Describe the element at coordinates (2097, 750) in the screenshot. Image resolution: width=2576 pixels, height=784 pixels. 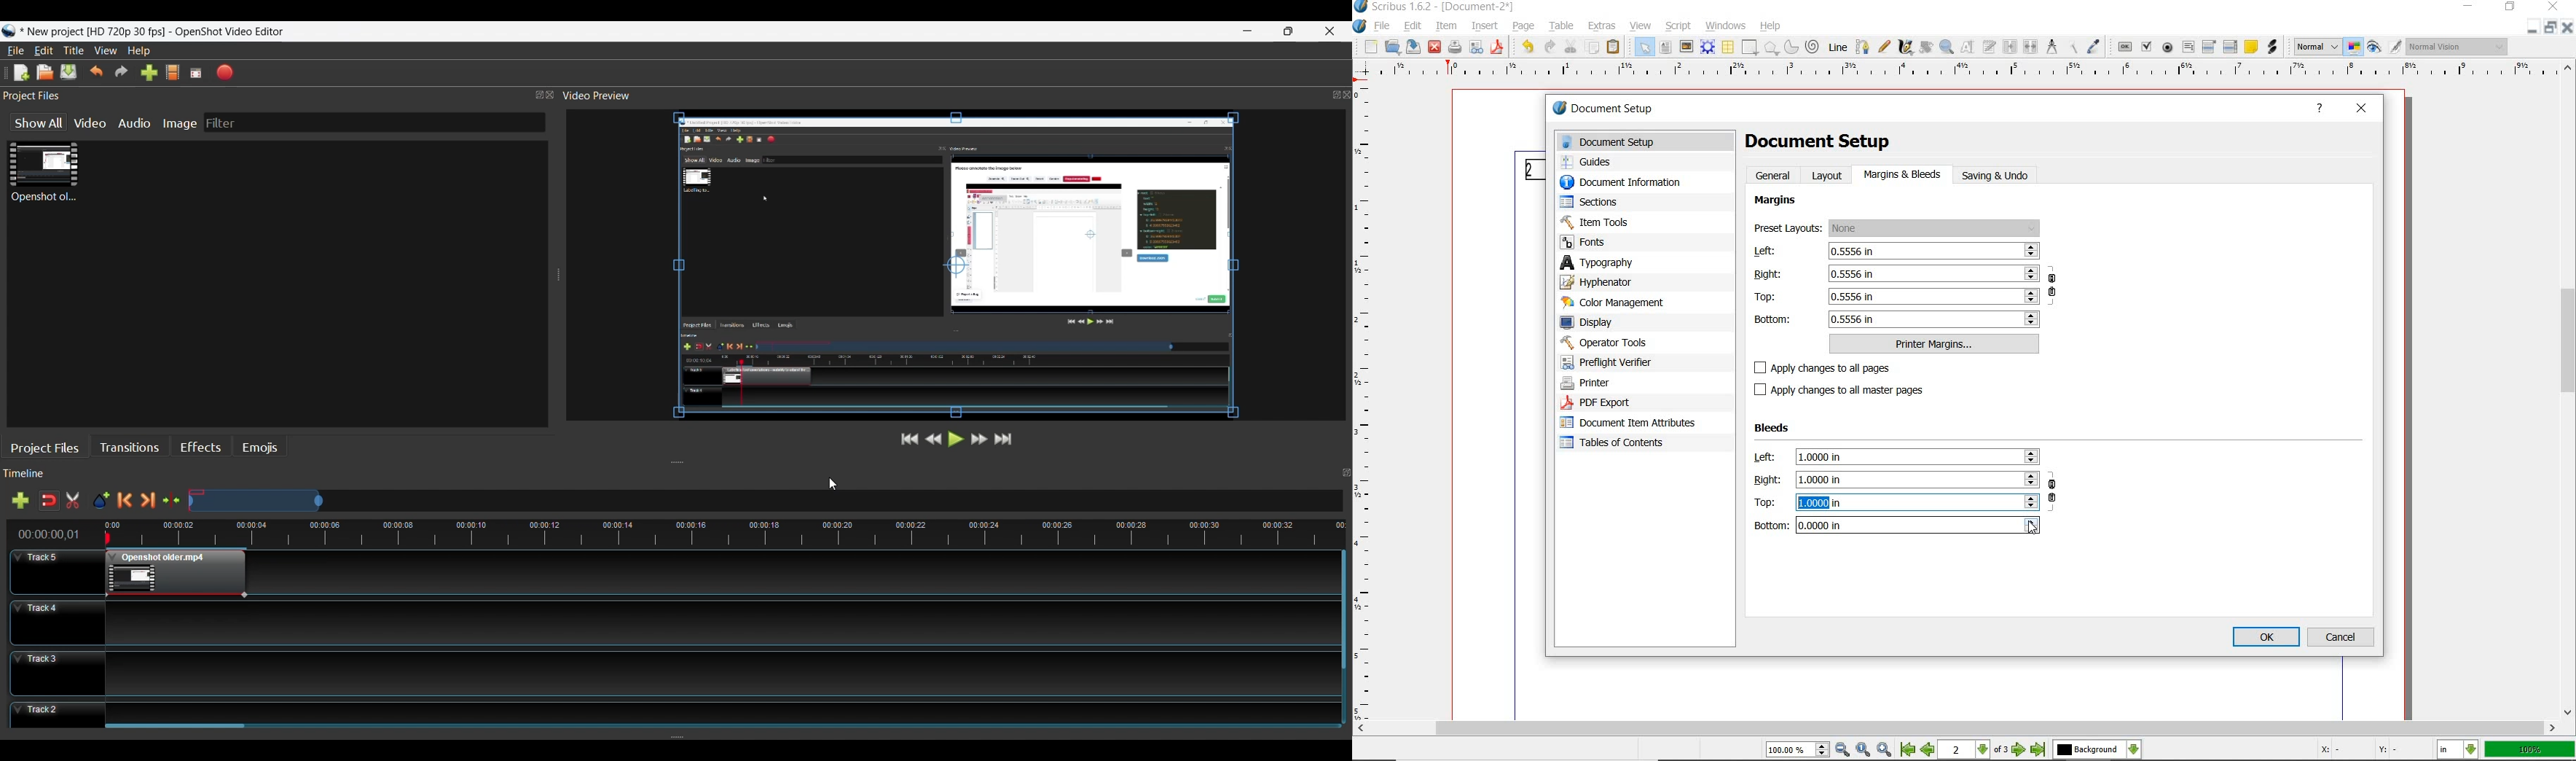
I see `select the current layer` at that location.